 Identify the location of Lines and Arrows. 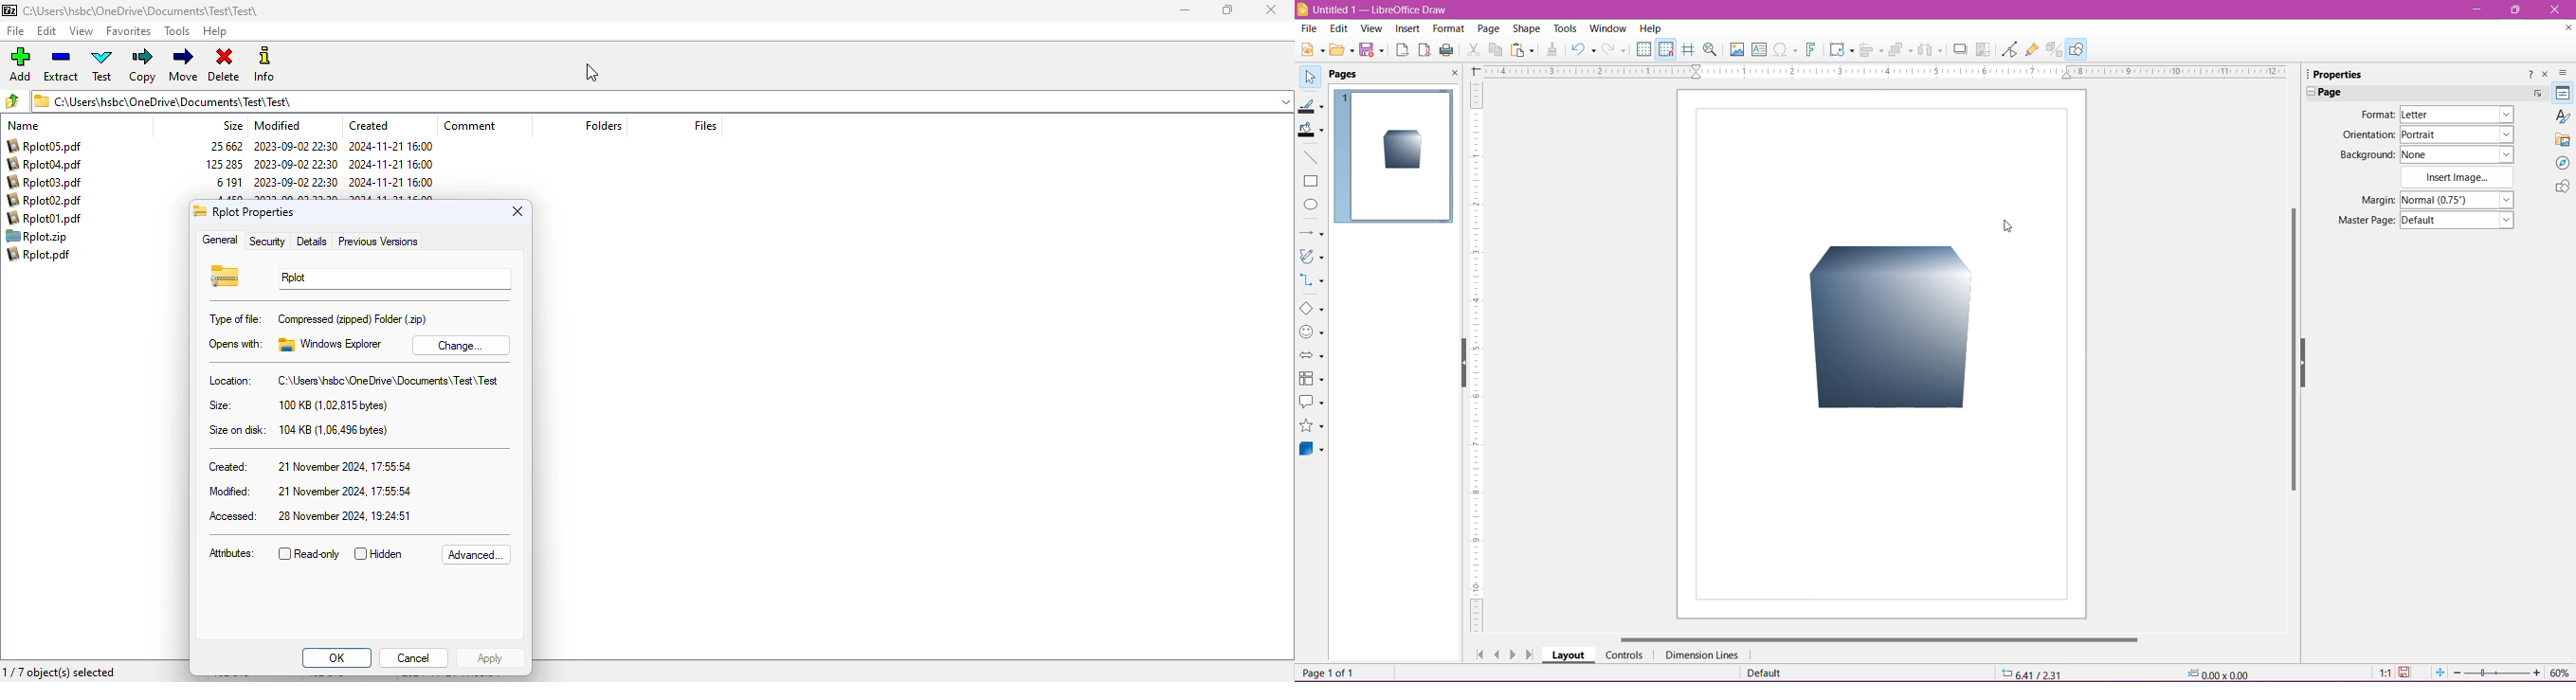
(1311, 234).